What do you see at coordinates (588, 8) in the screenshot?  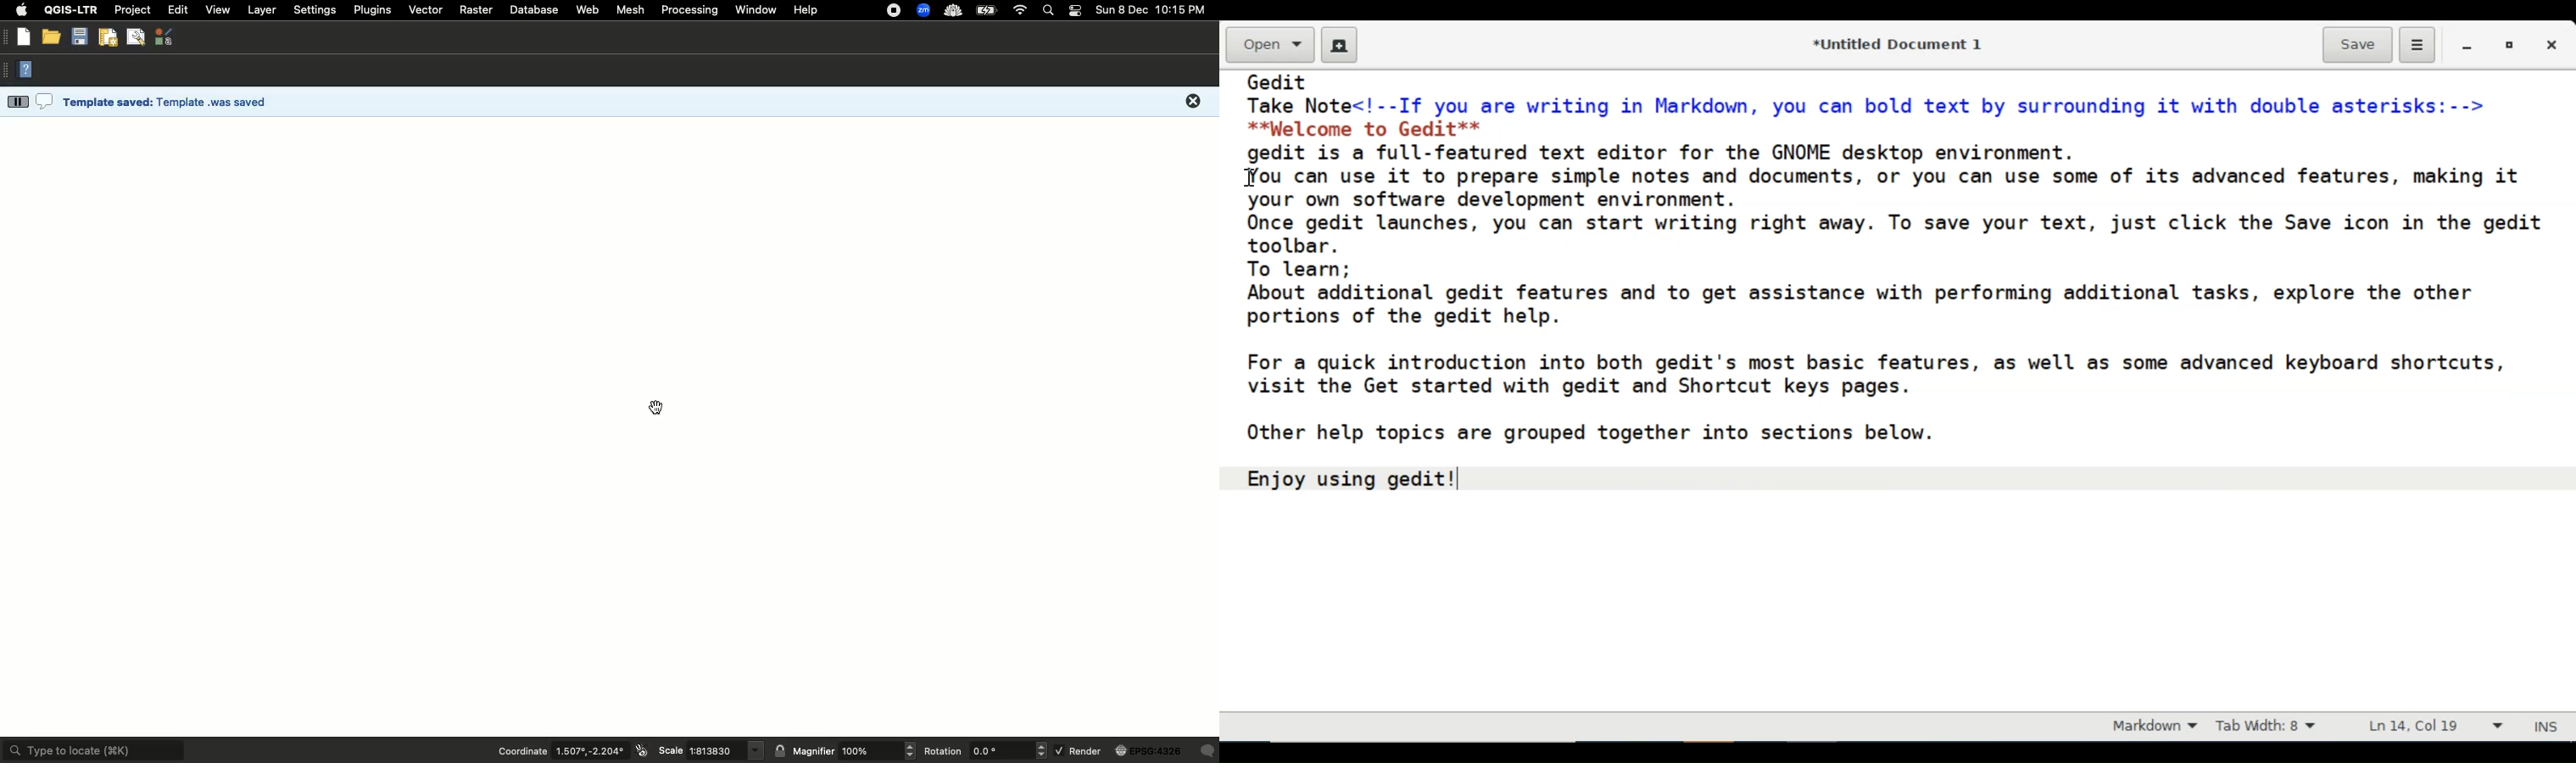 I see `Web` at bounding box center [588, 8].